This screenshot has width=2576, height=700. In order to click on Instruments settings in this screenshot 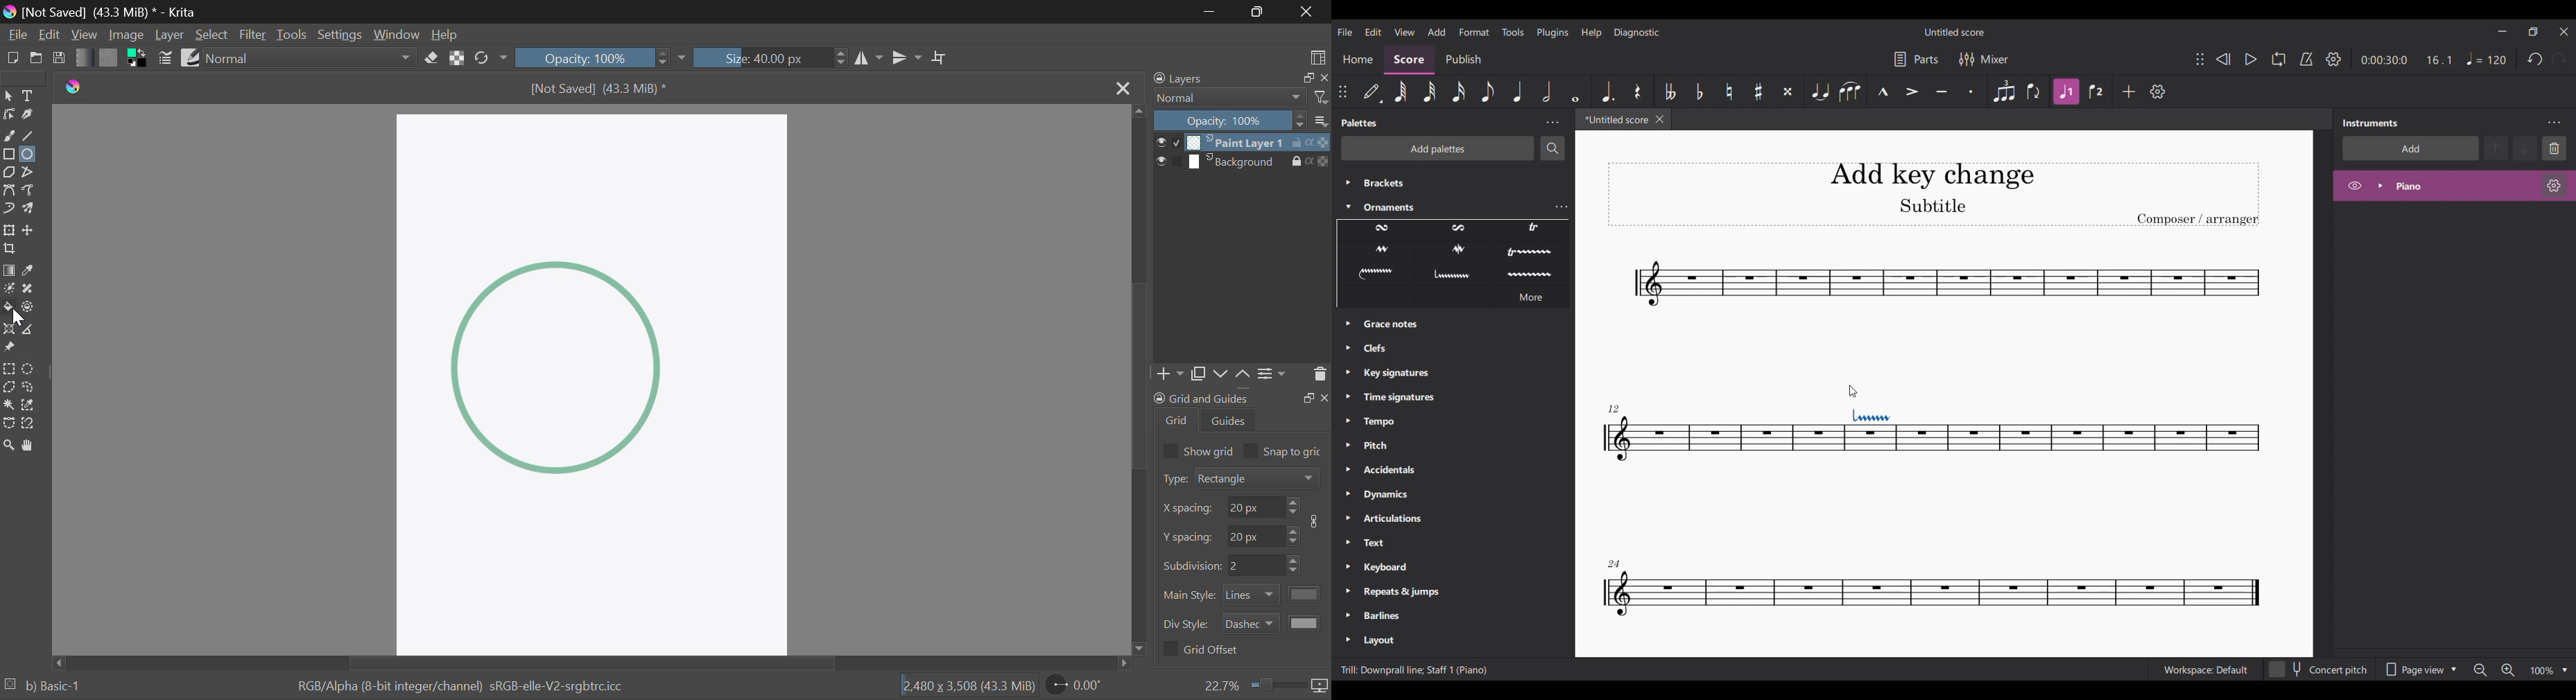, I will do `click(2555, 123)`.